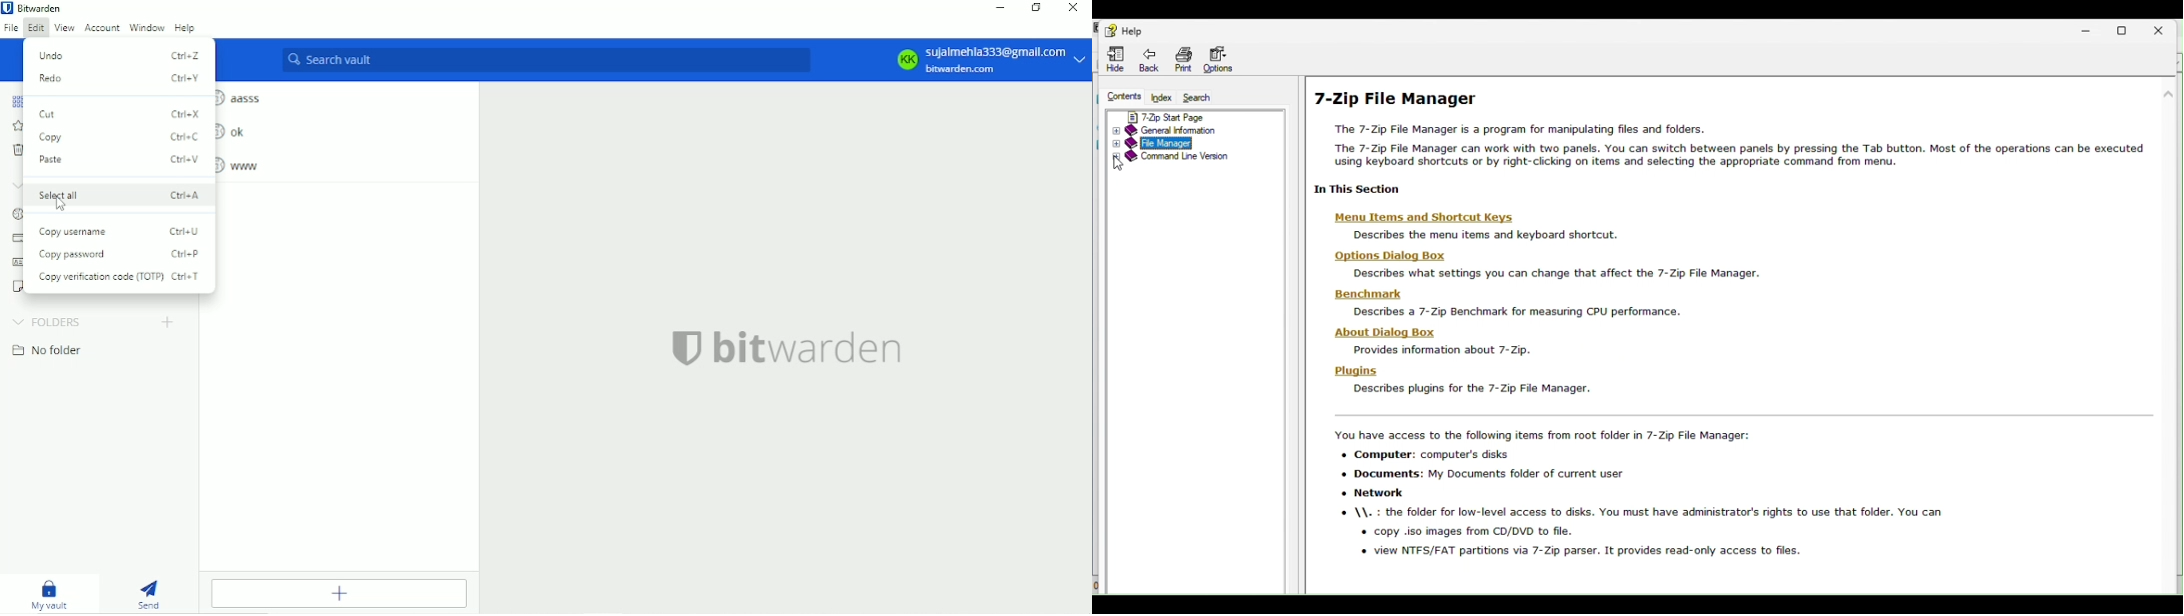 This screenshot has height=616, width=2184. Describe the element at coordinates (152, 592) in the screenshot. I see `Send` at that location.